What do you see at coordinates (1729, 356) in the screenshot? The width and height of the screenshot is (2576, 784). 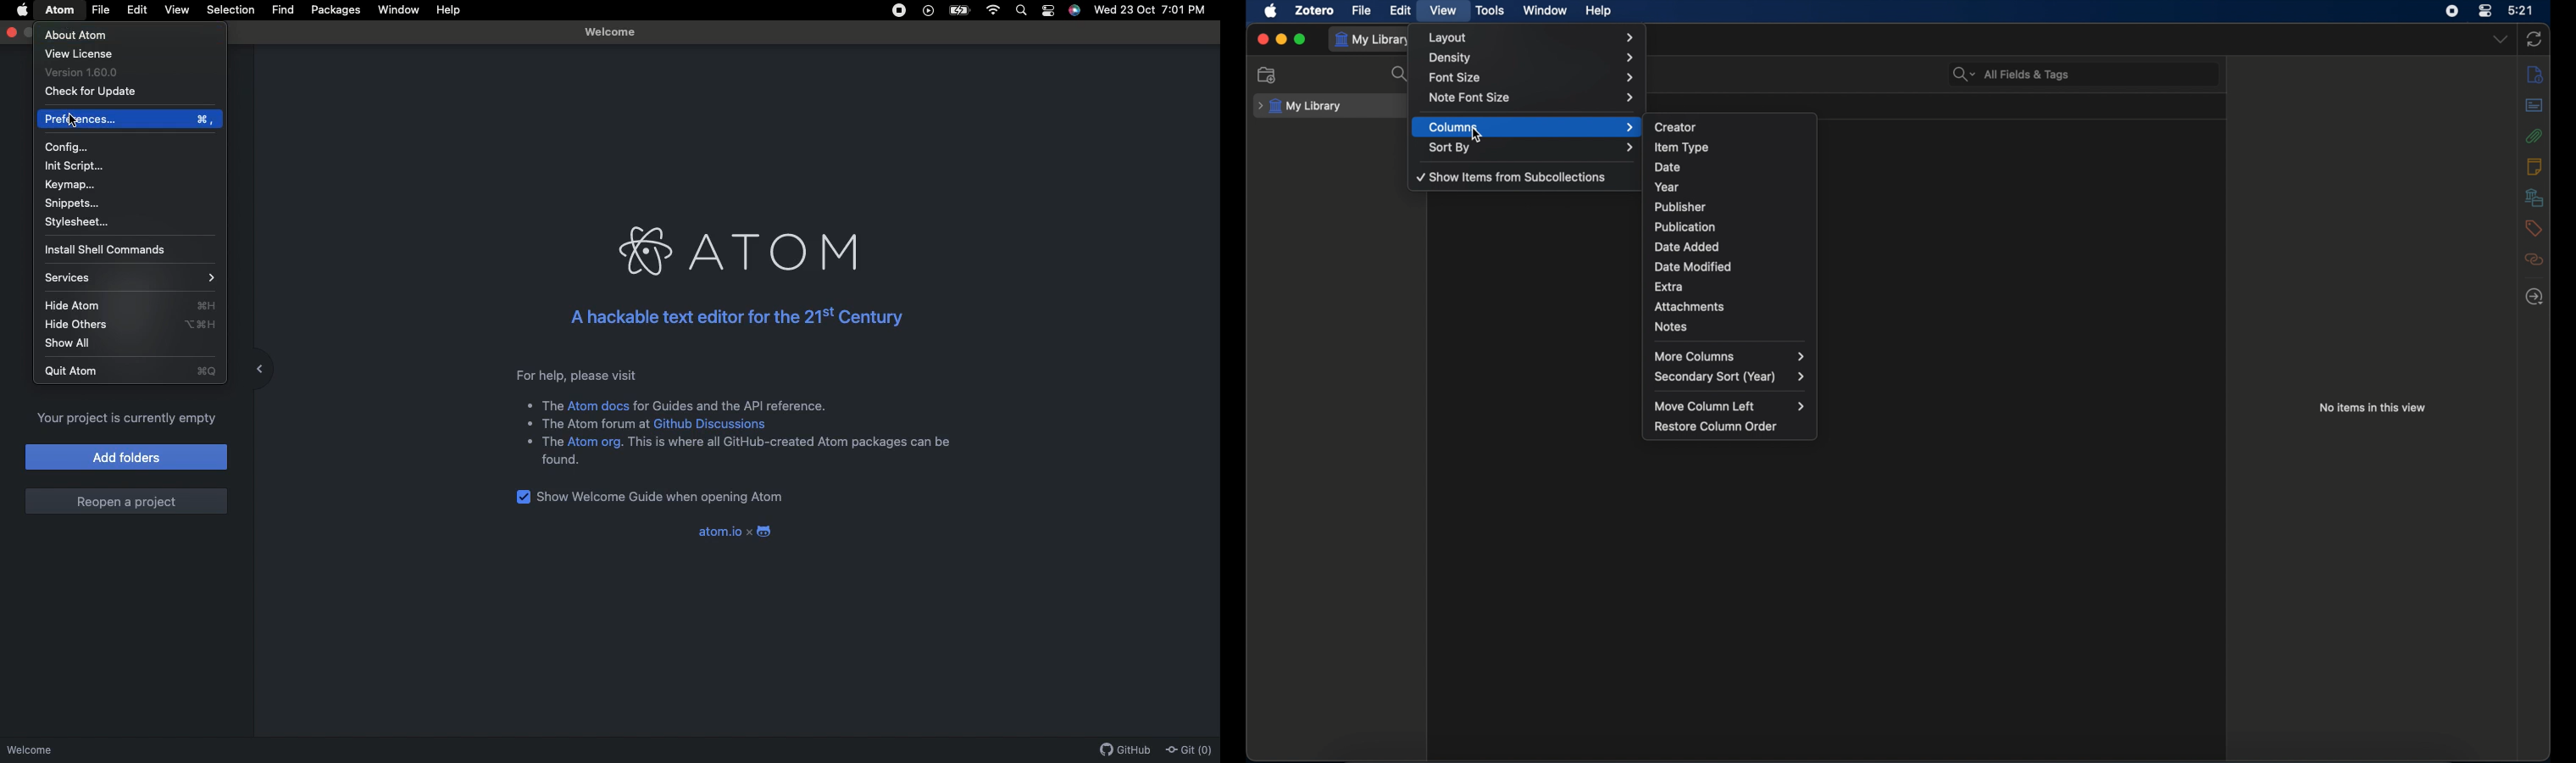 I see `more columns` at bounding box center [1729, 356].